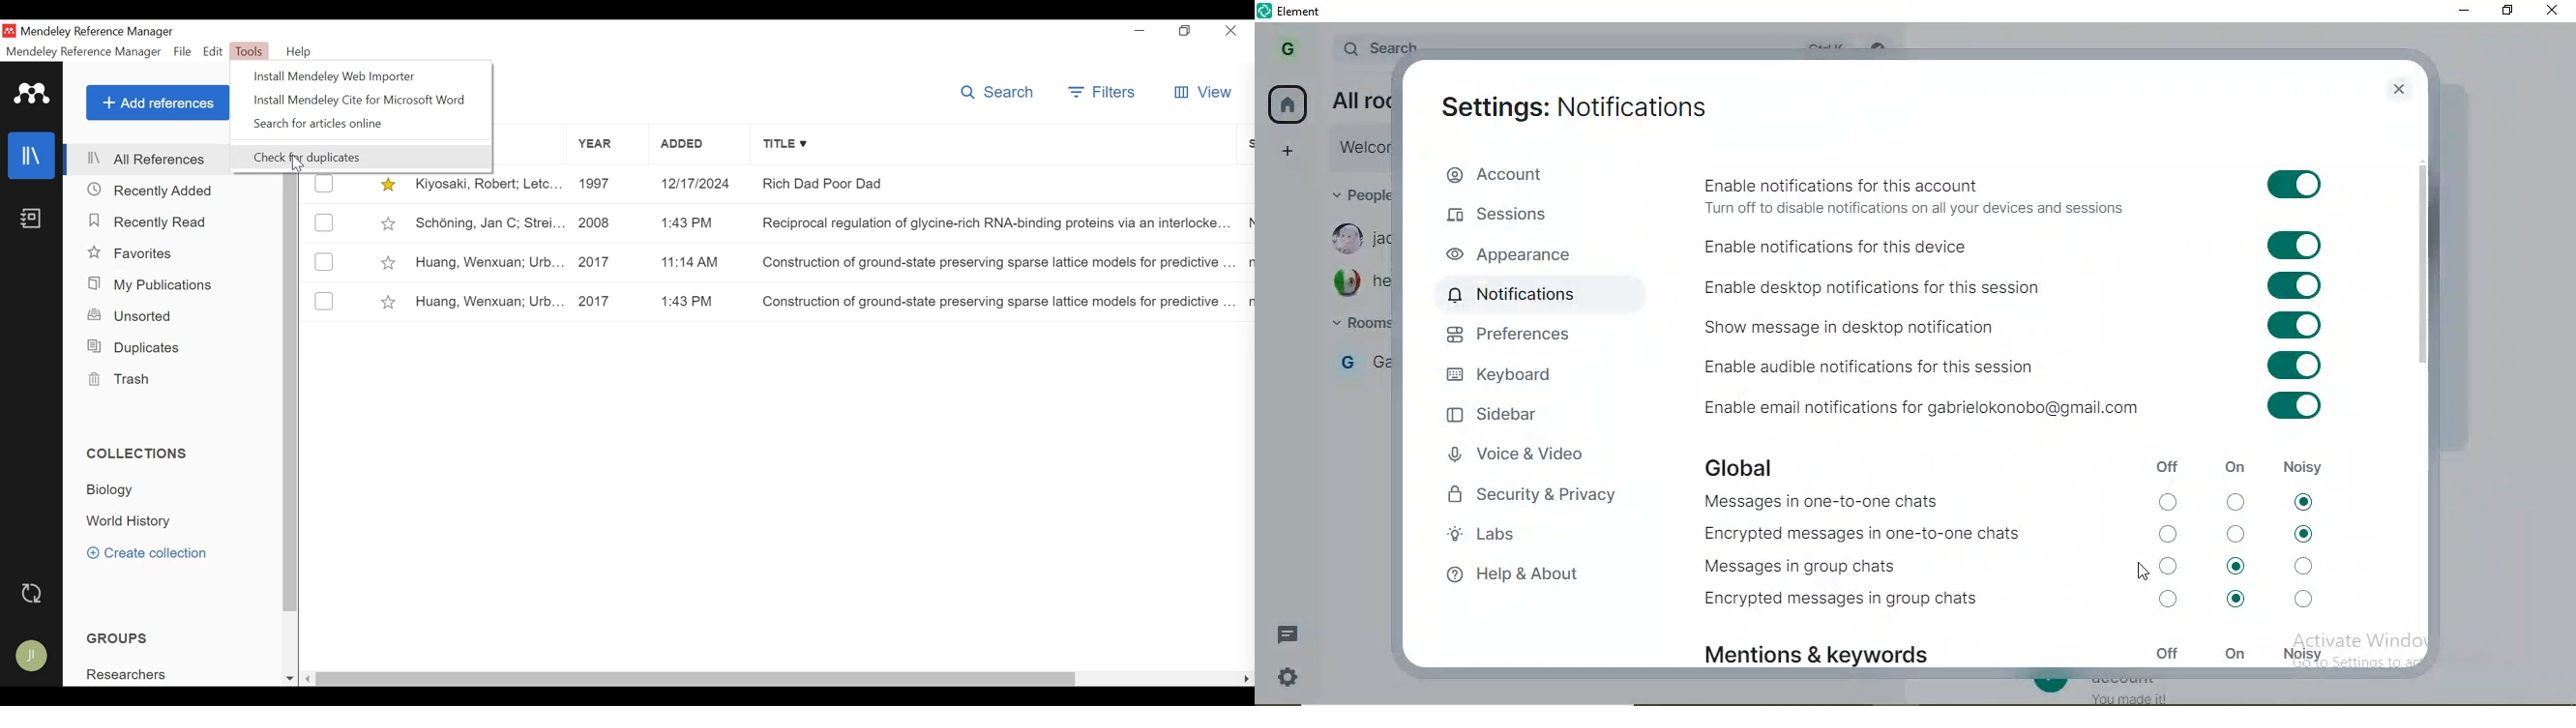 This screenshot has width=2576, height=728. Describe the element at coordinates (324, 183) in the screenshot. I see `(un)select` at that location.